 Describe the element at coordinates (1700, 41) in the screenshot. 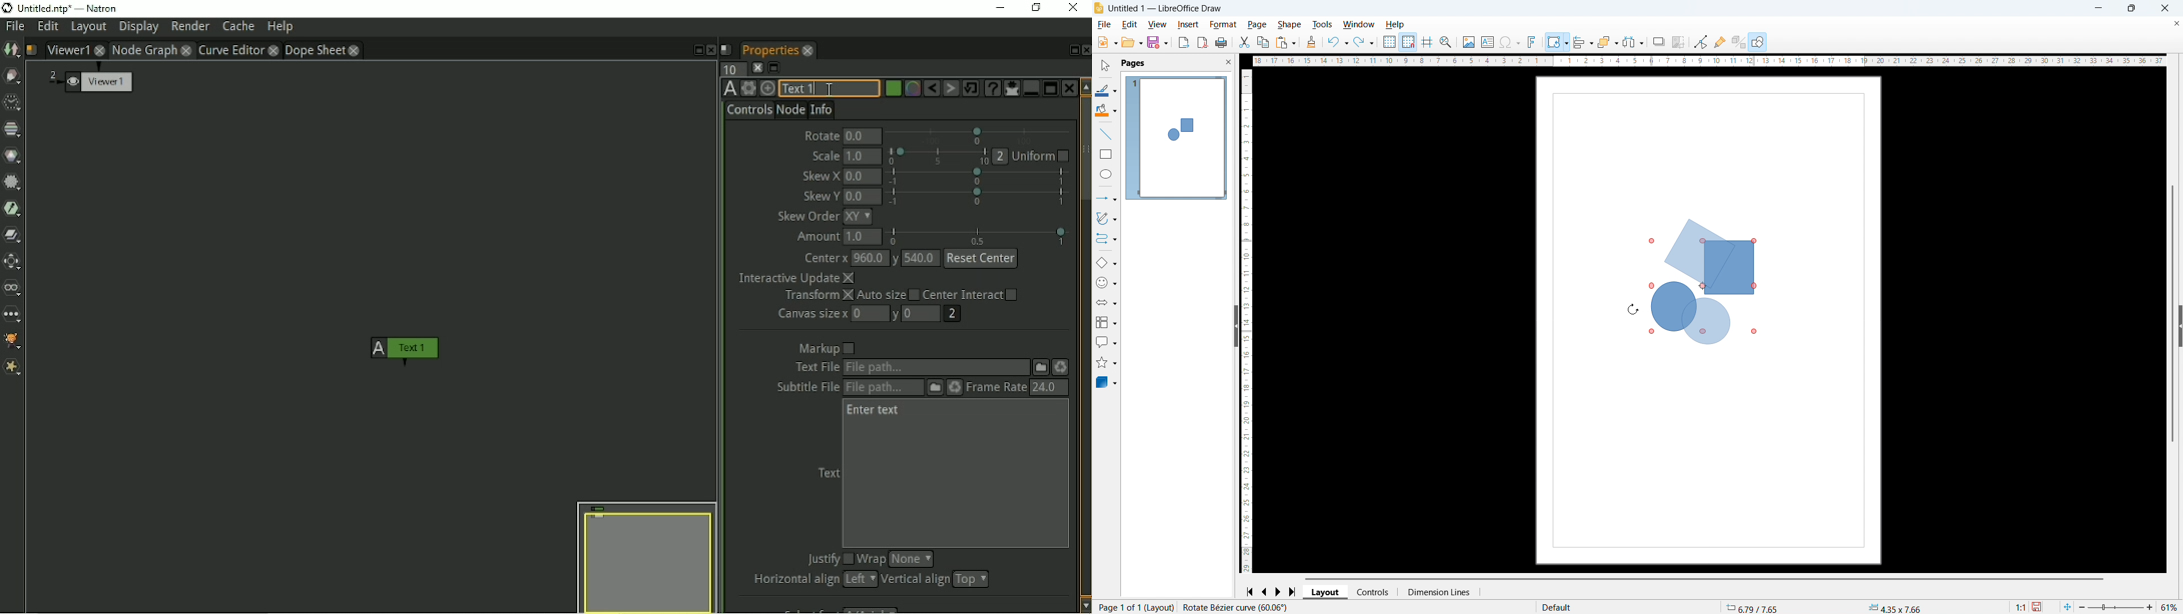

I see `Toggle point edit mode ` at that location.